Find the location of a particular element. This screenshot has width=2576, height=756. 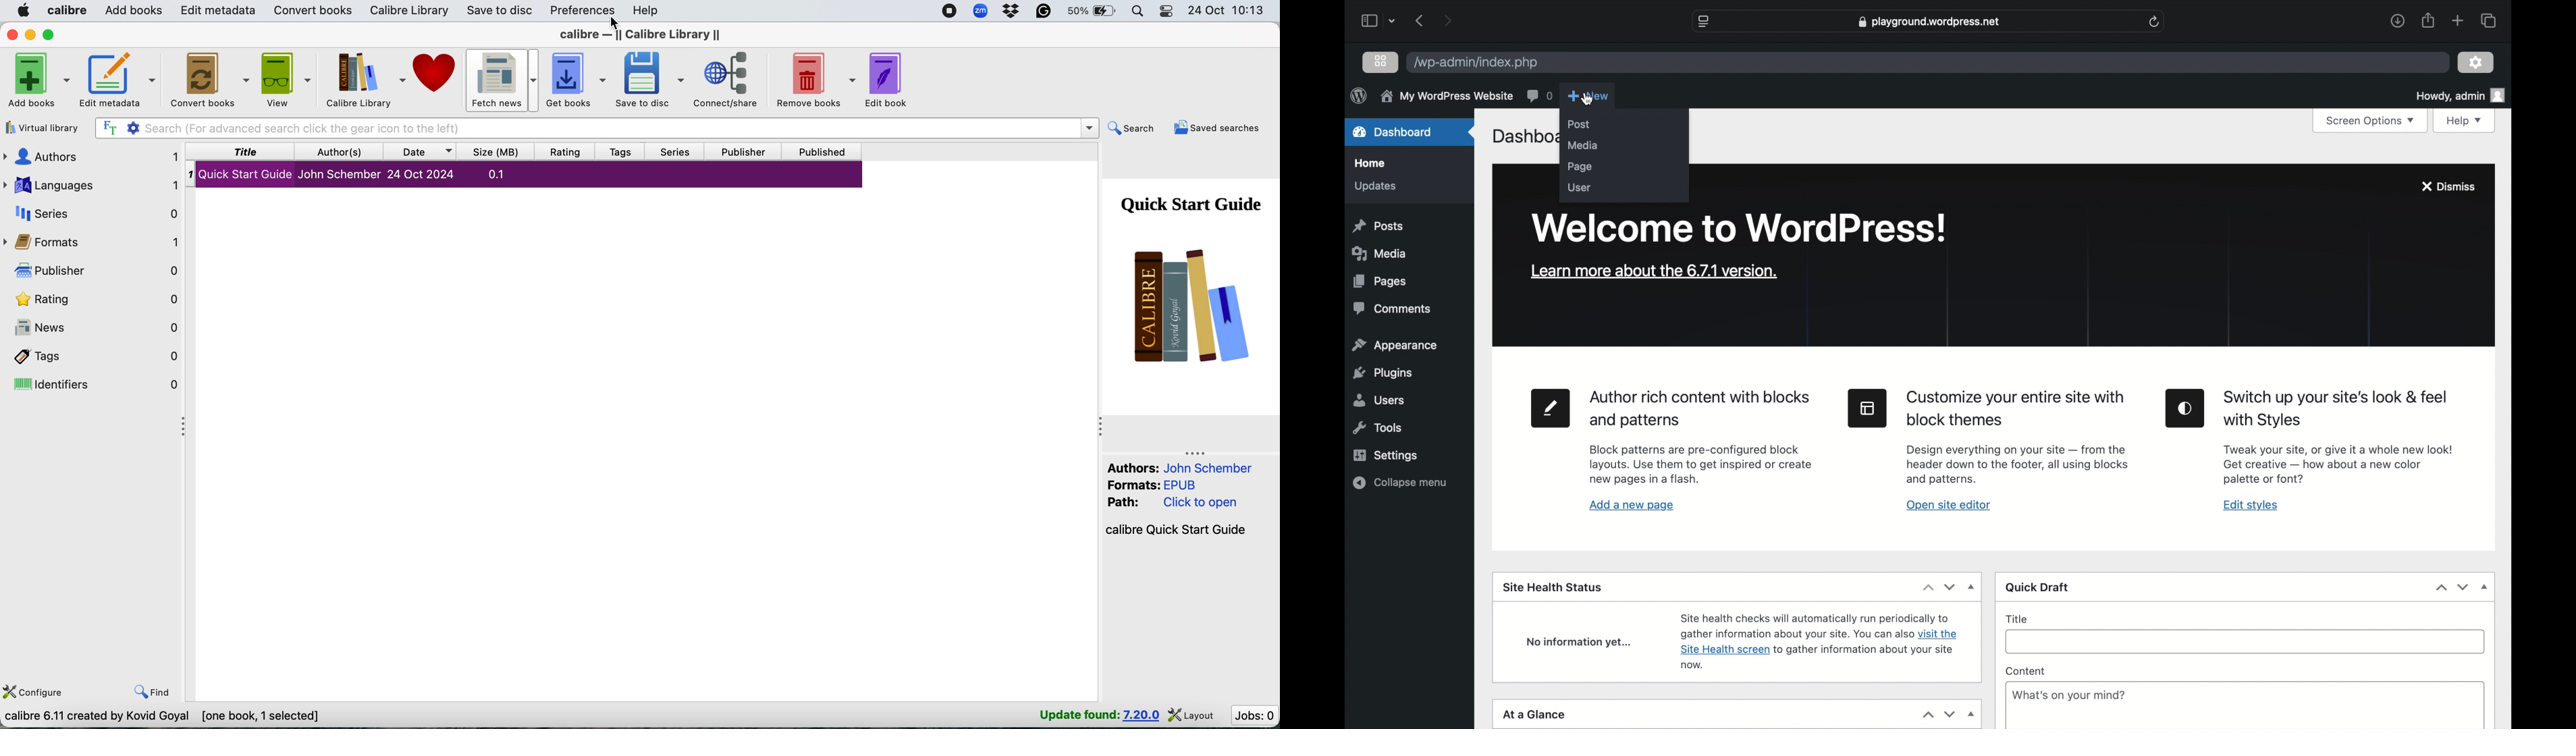

fetch news is located at coordinates (505, 82).